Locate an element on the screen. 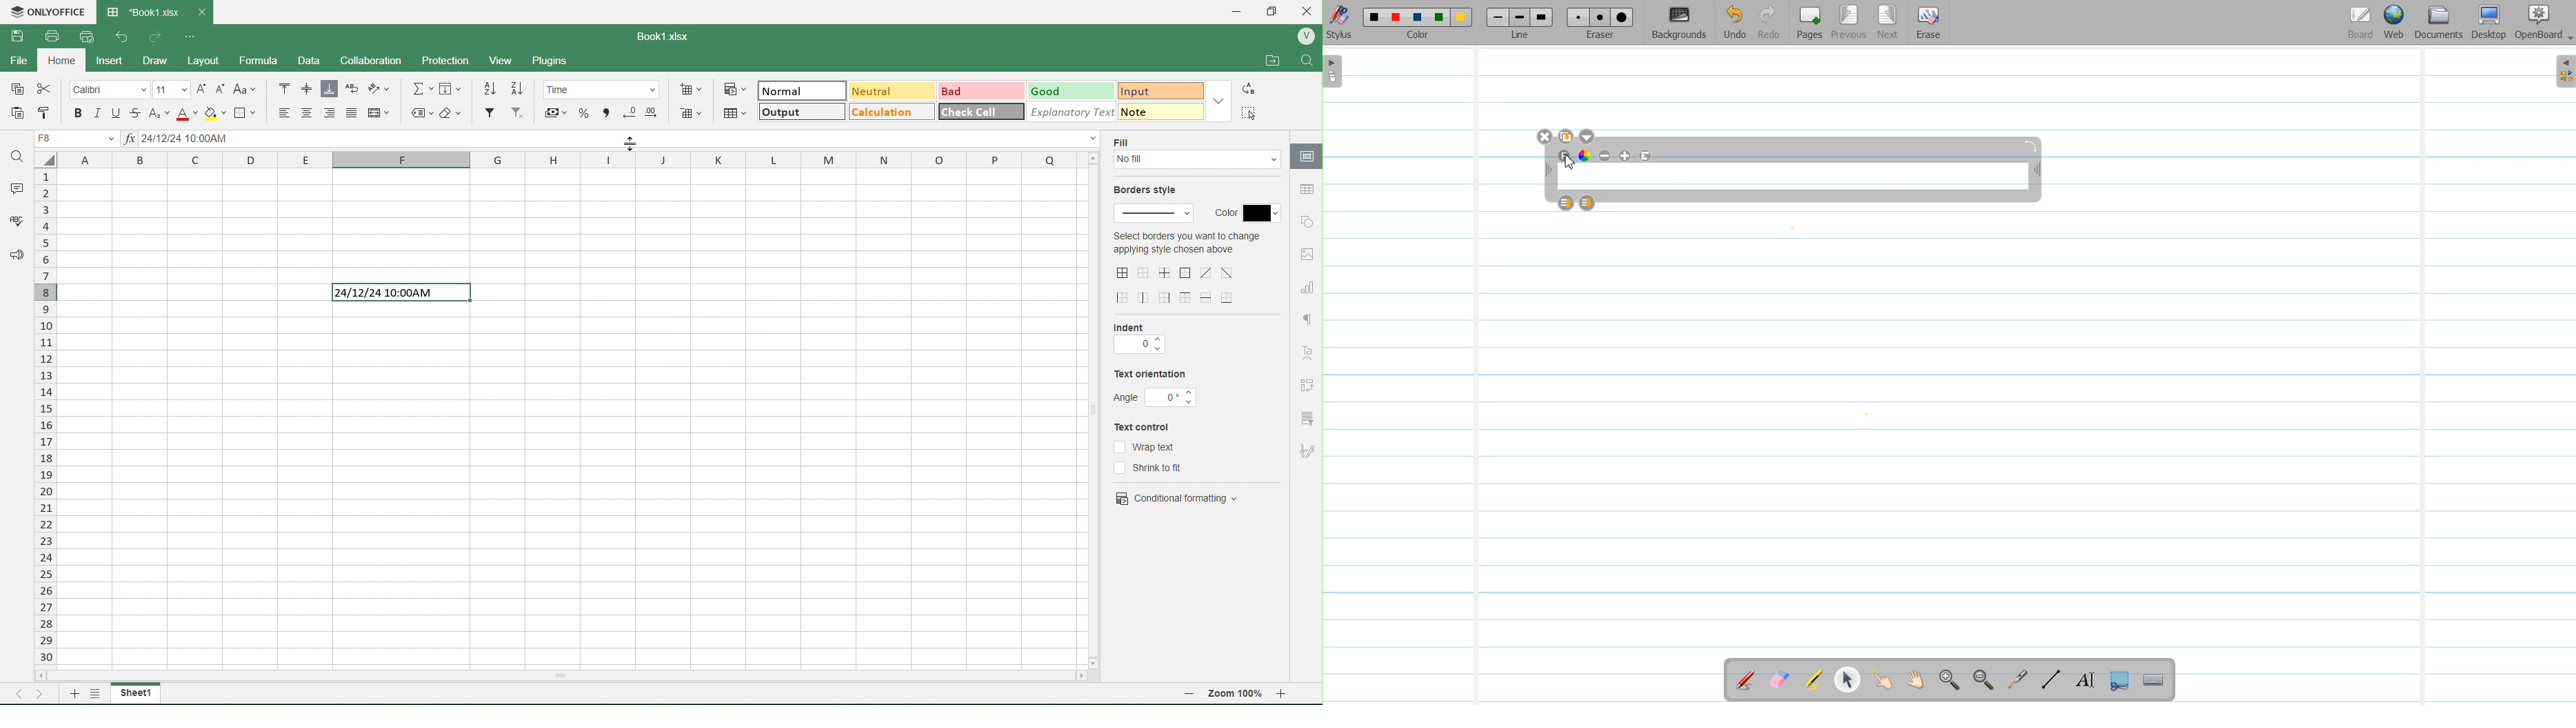 The image size is (2576, 728). note is located at coordinates (1151, 111).